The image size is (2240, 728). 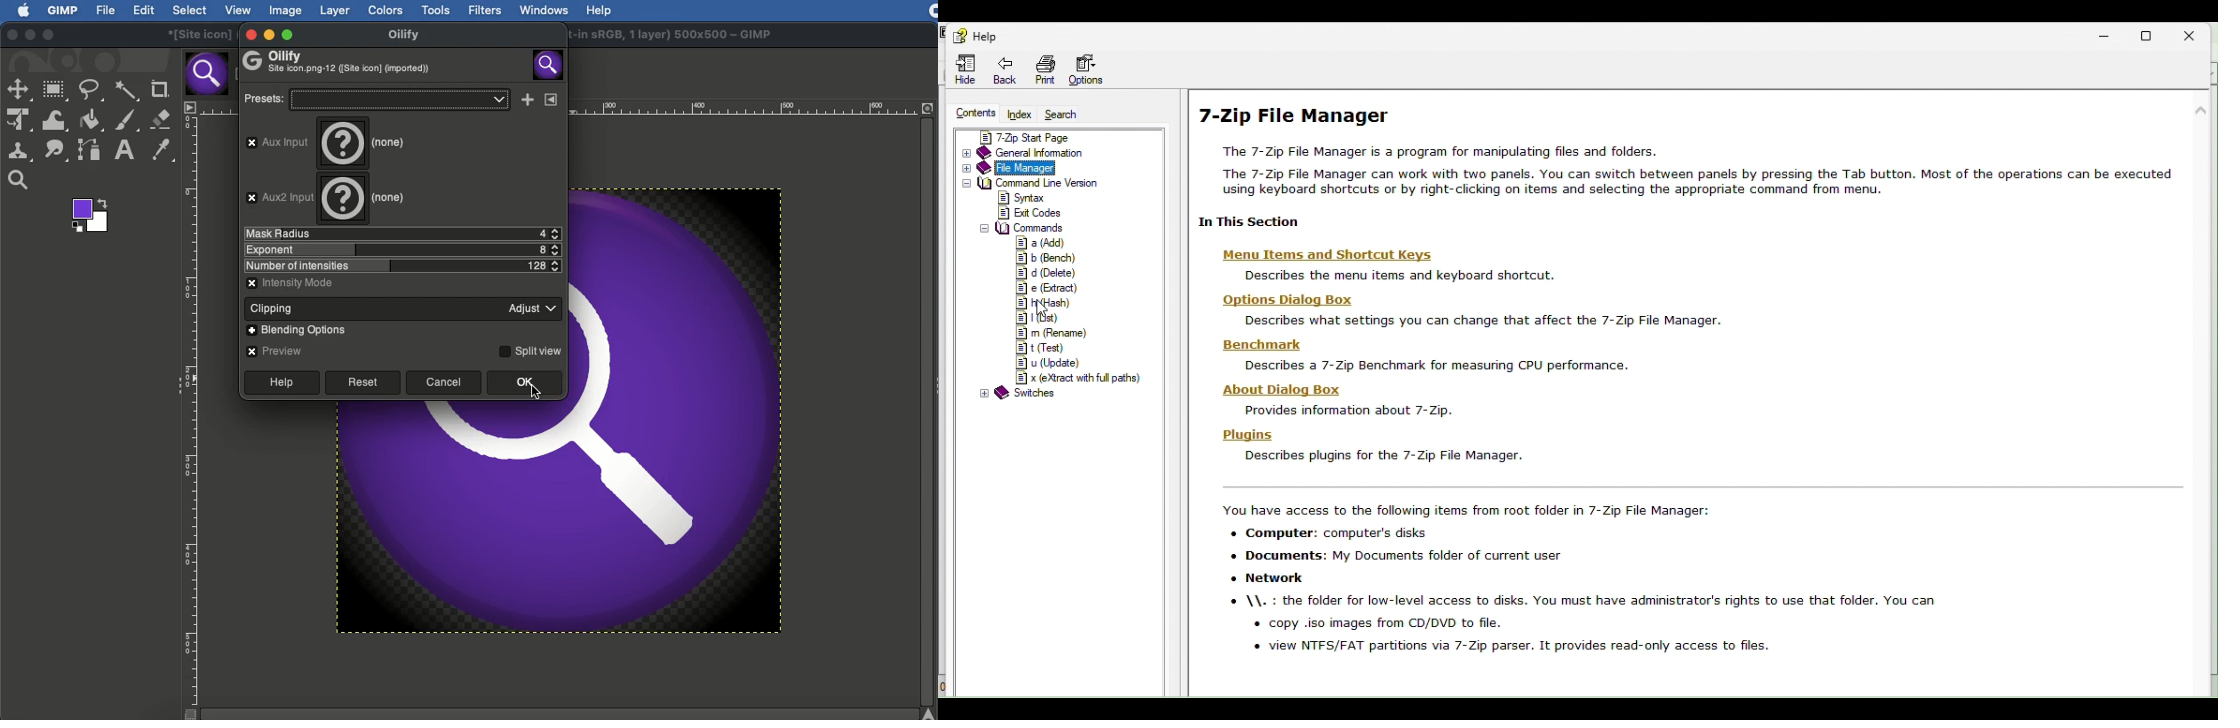 I want to click on print, so click(x=1048, y=67).